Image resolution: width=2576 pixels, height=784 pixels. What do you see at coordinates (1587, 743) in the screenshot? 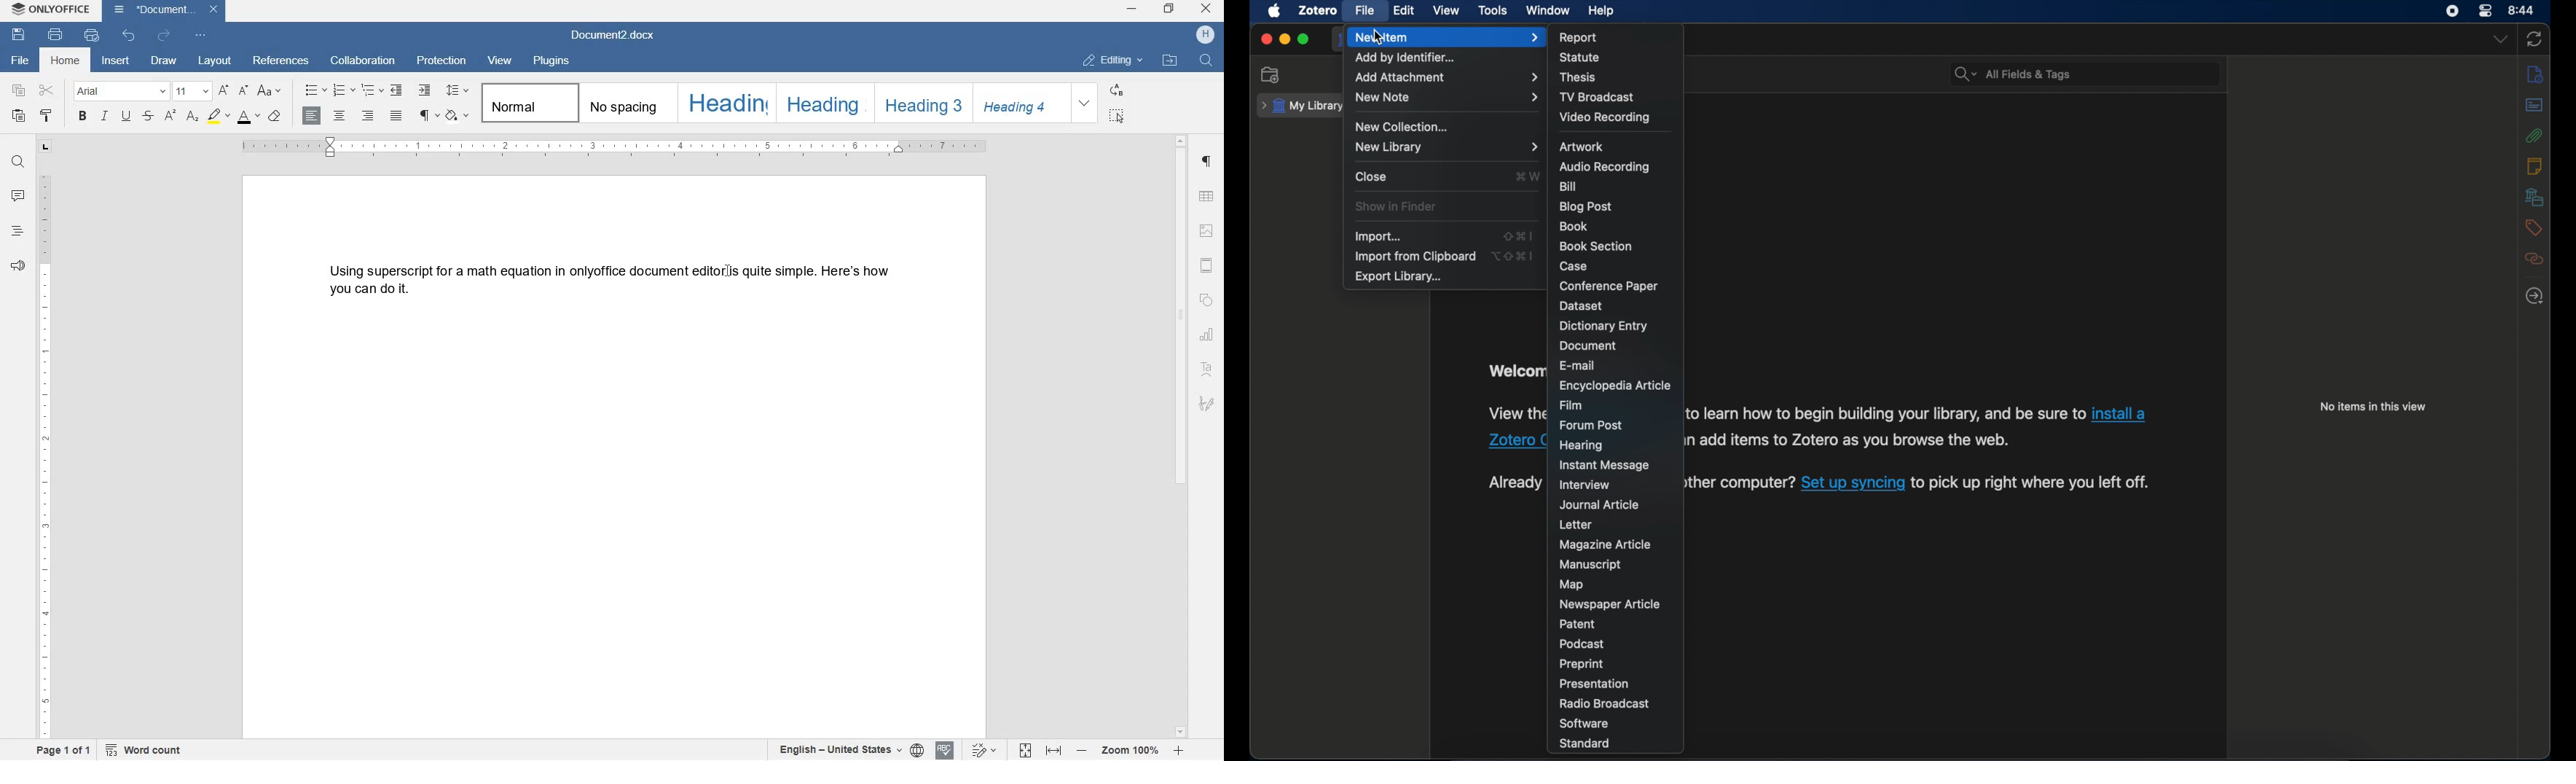
I see `standard` at bounding box center [1587, 743].